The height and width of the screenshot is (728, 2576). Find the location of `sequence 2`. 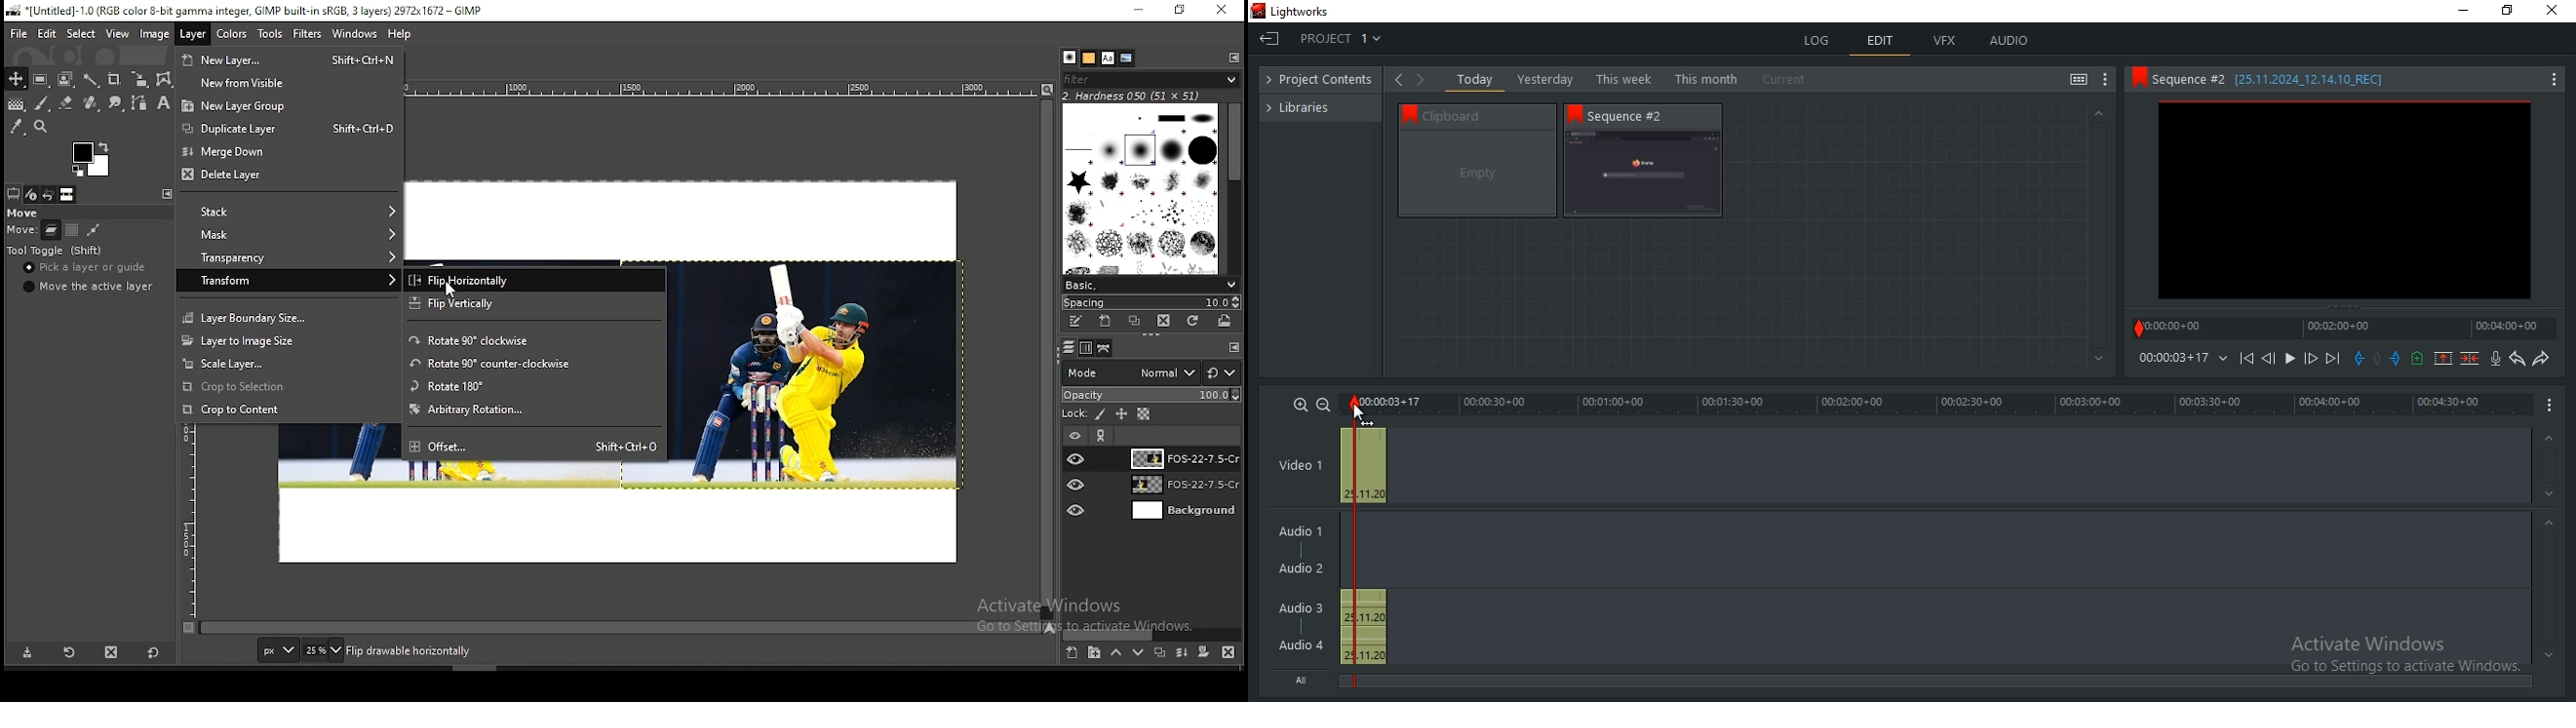

sequence 2 is located at coordinates (2345, 202).